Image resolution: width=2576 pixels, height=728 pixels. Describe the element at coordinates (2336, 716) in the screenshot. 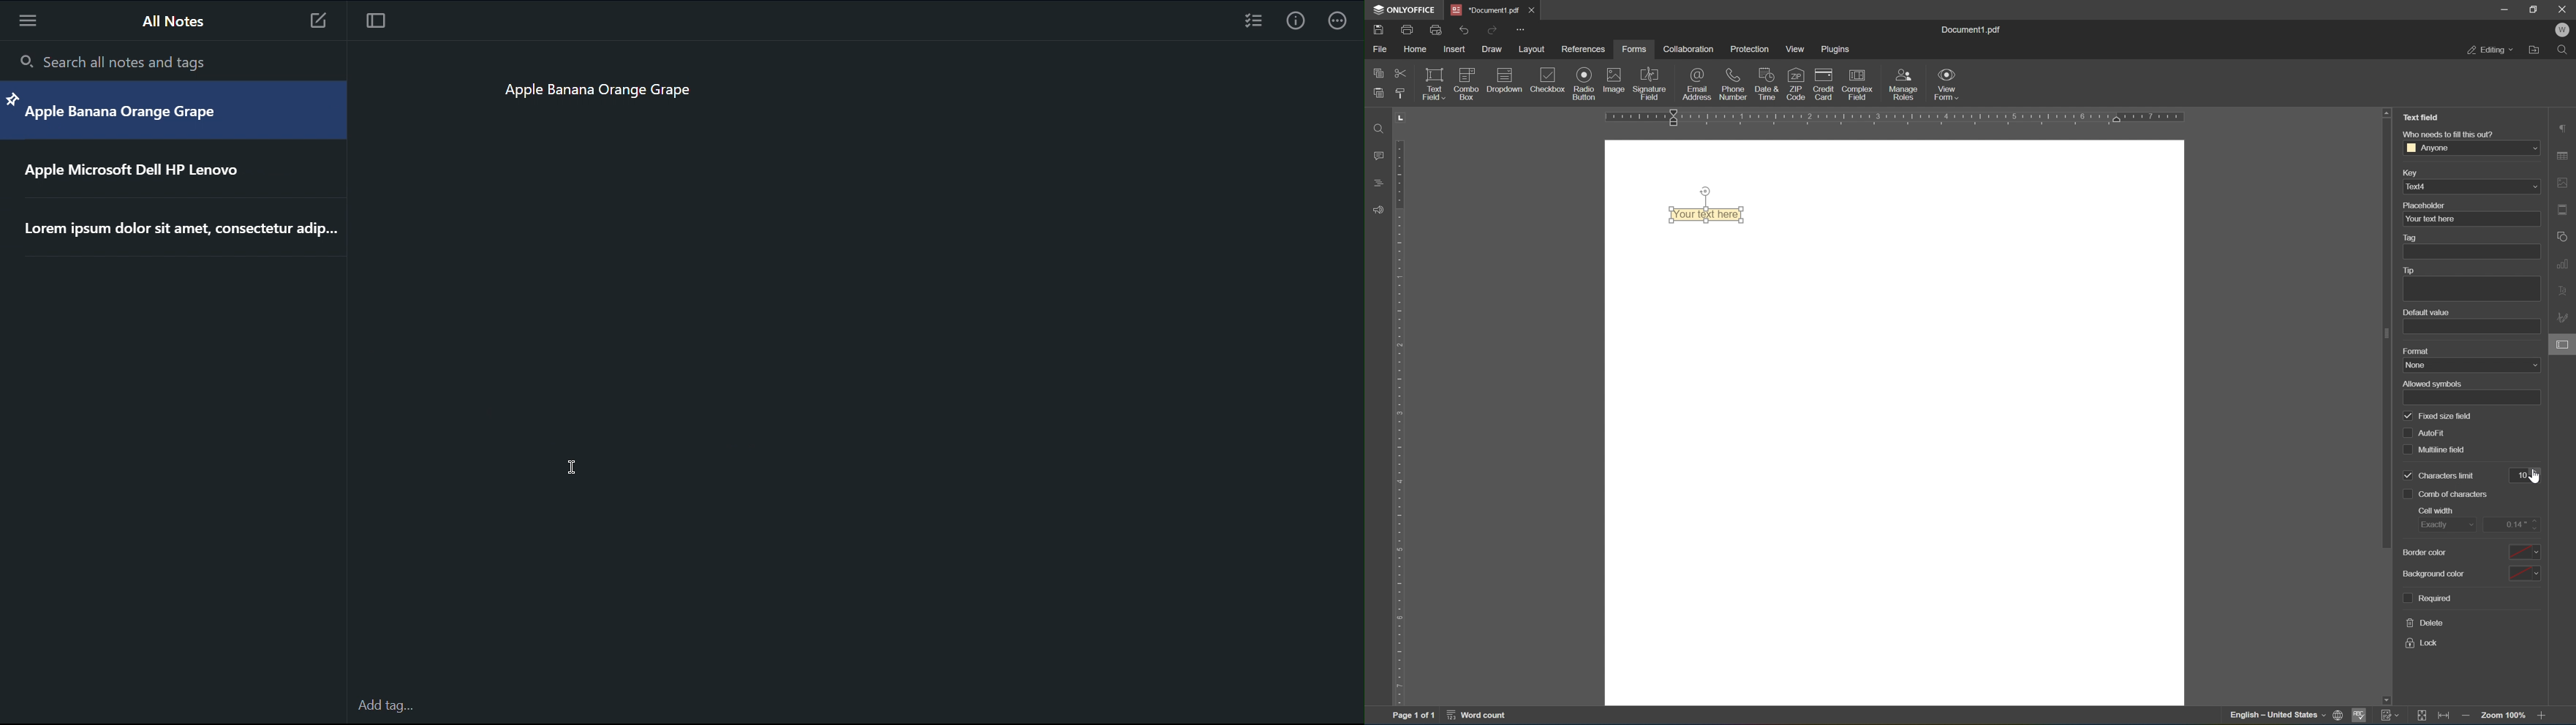

I see `set document language` at that location.